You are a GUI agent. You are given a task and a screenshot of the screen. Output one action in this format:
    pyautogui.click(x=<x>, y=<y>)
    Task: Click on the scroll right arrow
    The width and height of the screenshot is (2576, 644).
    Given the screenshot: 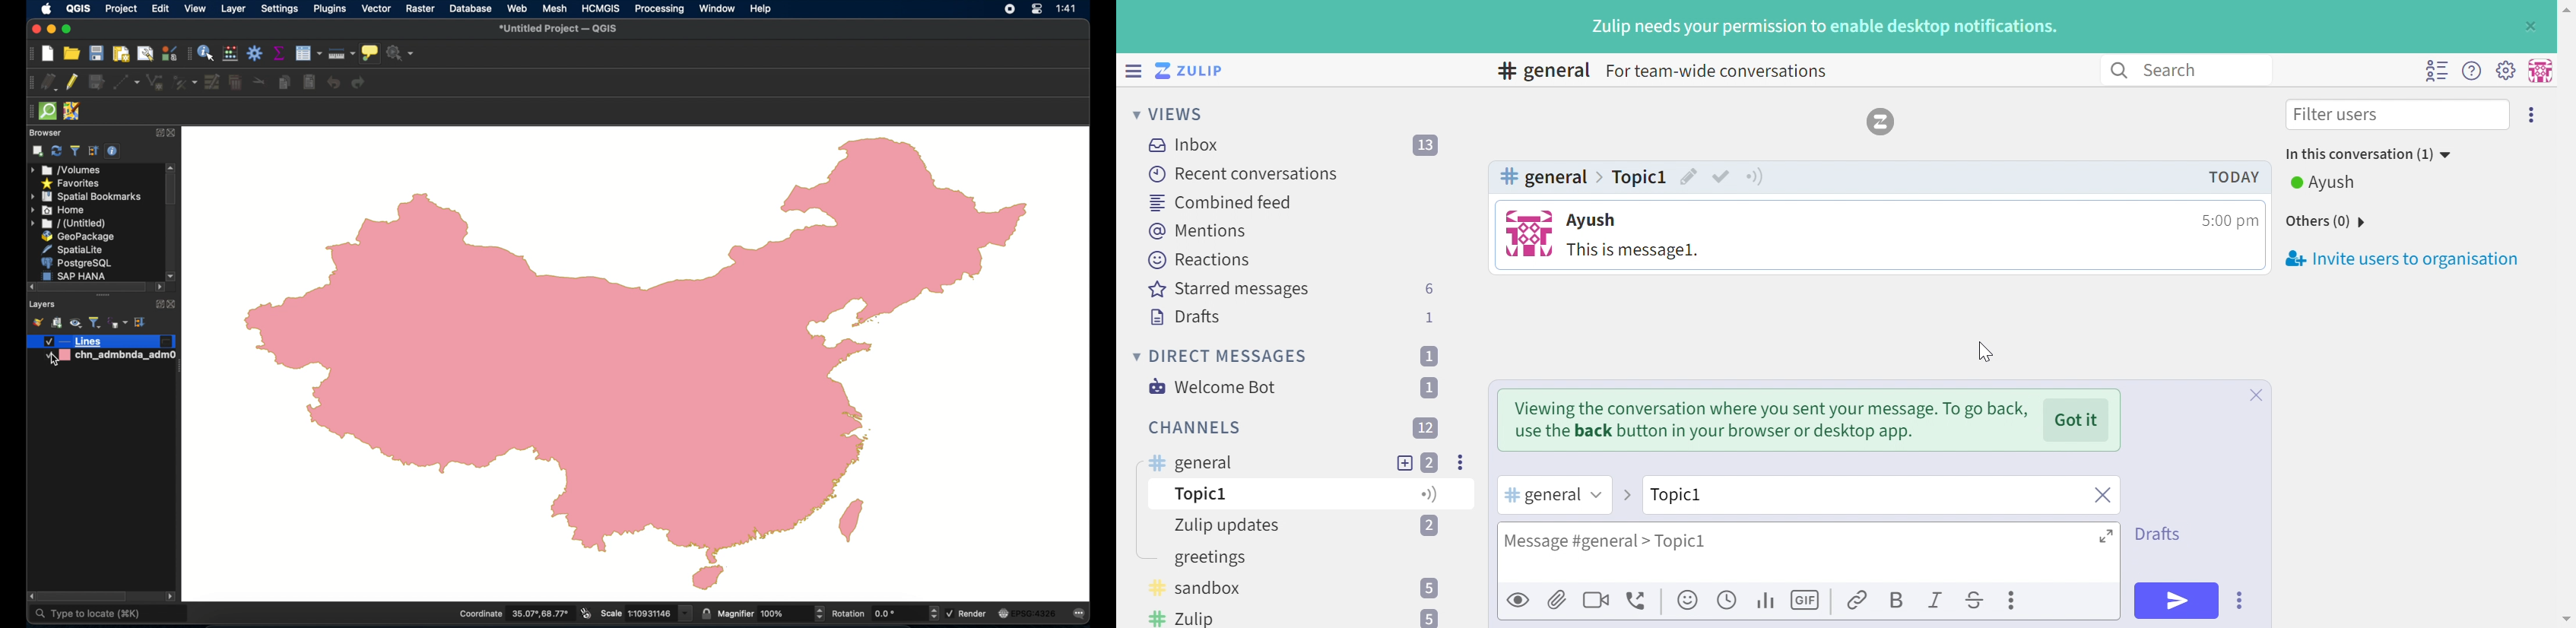 What is the action you would take?
    pyautogui.click(x=28, y=596)
    